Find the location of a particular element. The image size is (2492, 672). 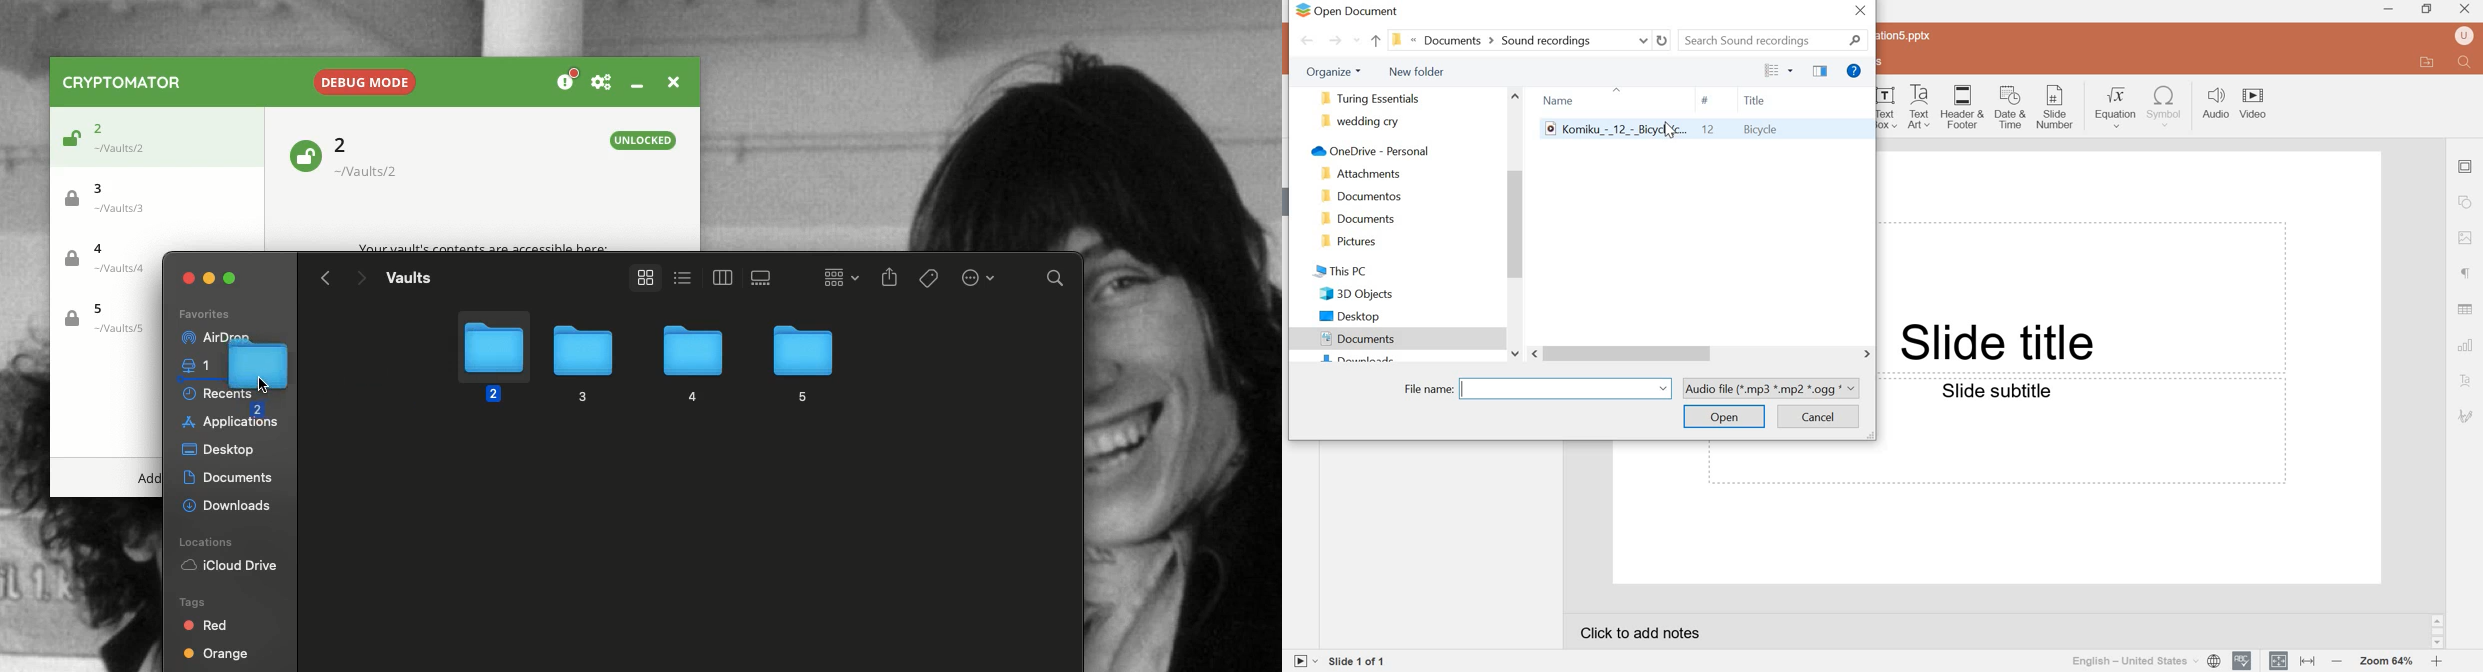

Text field is located at coordinates (2085, 434).